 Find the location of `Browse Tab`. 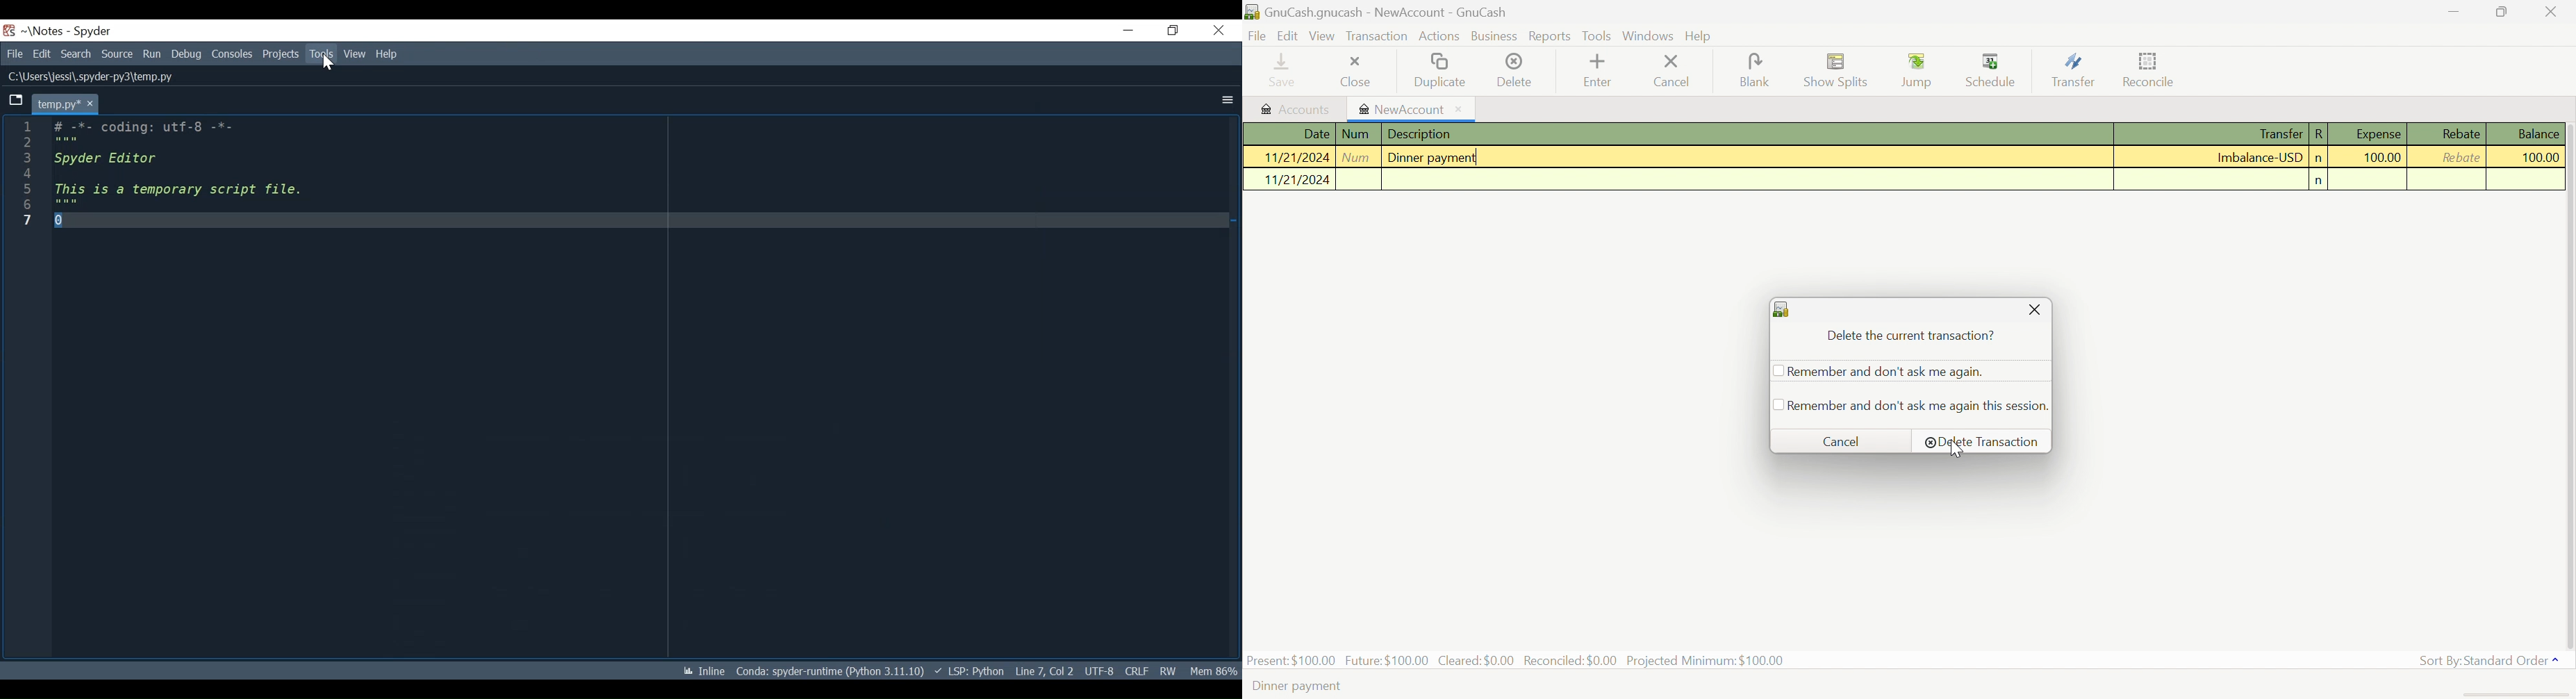

Browse Tab is located at coordinates (14, 100).